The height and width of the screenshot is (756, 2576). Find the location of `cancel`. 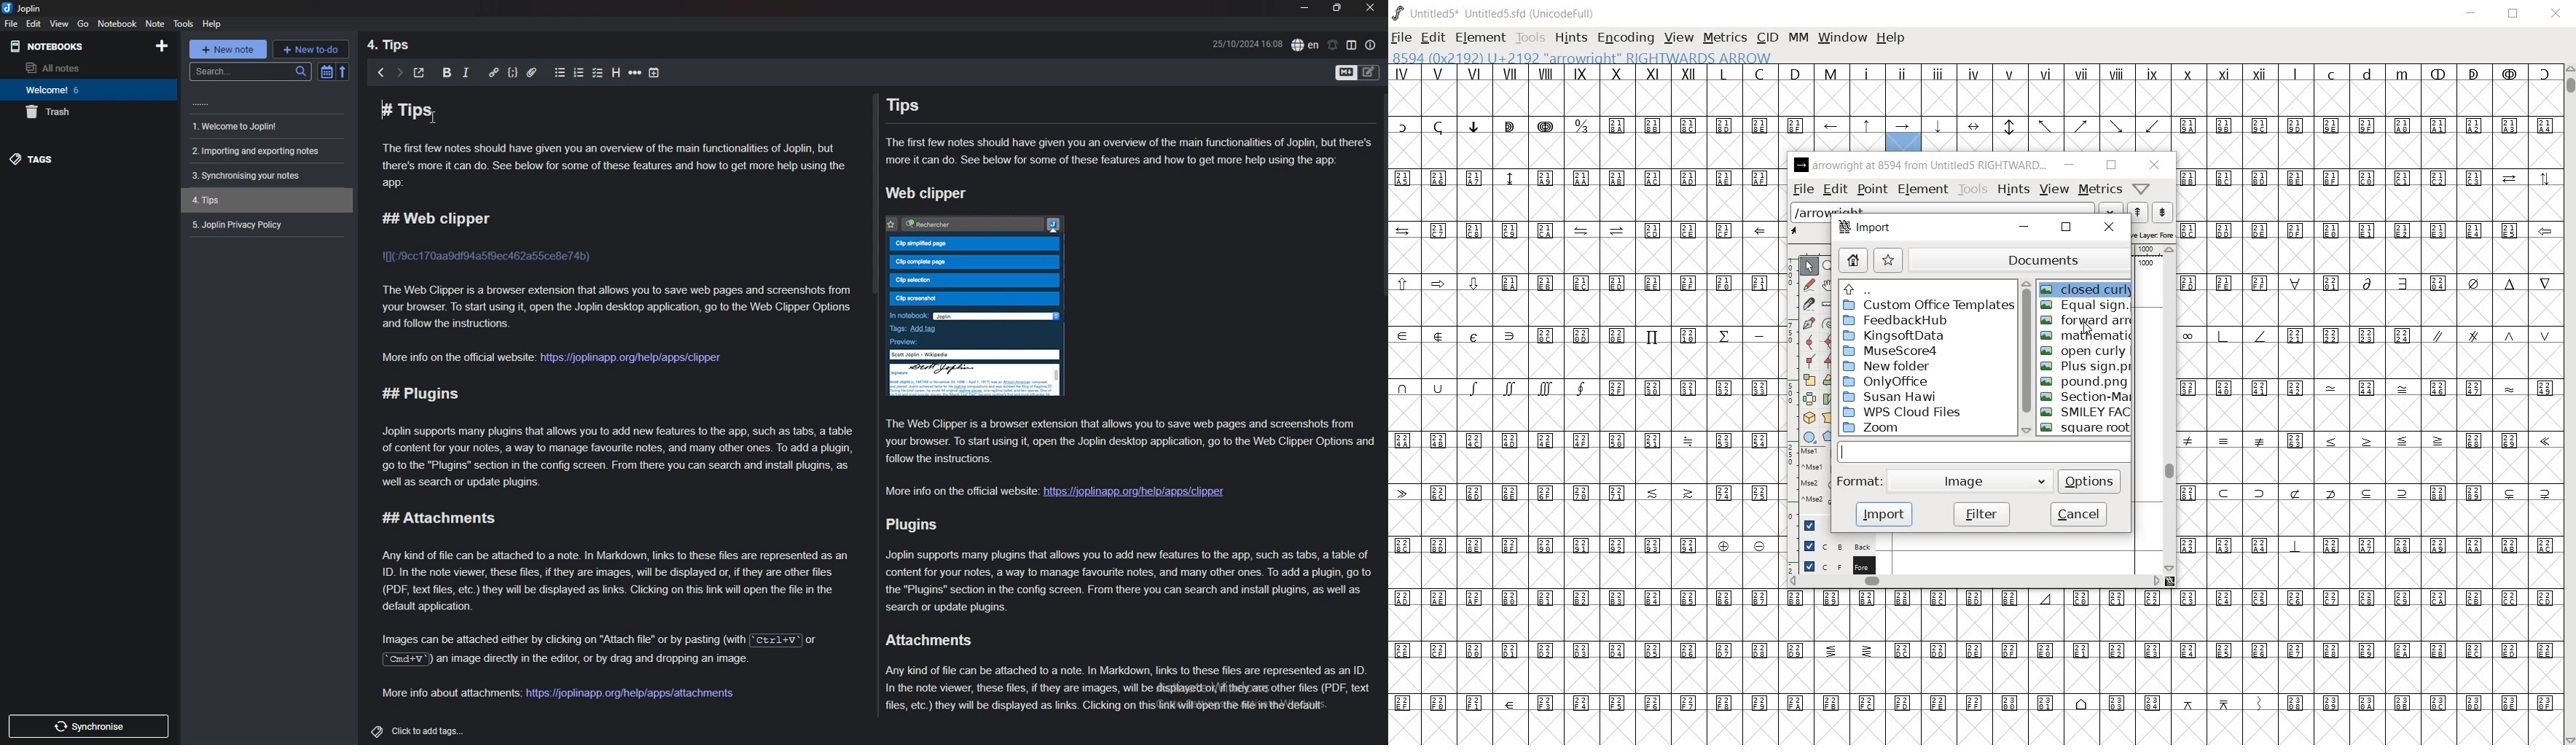

cancel is located at coordinates (2079, 515).